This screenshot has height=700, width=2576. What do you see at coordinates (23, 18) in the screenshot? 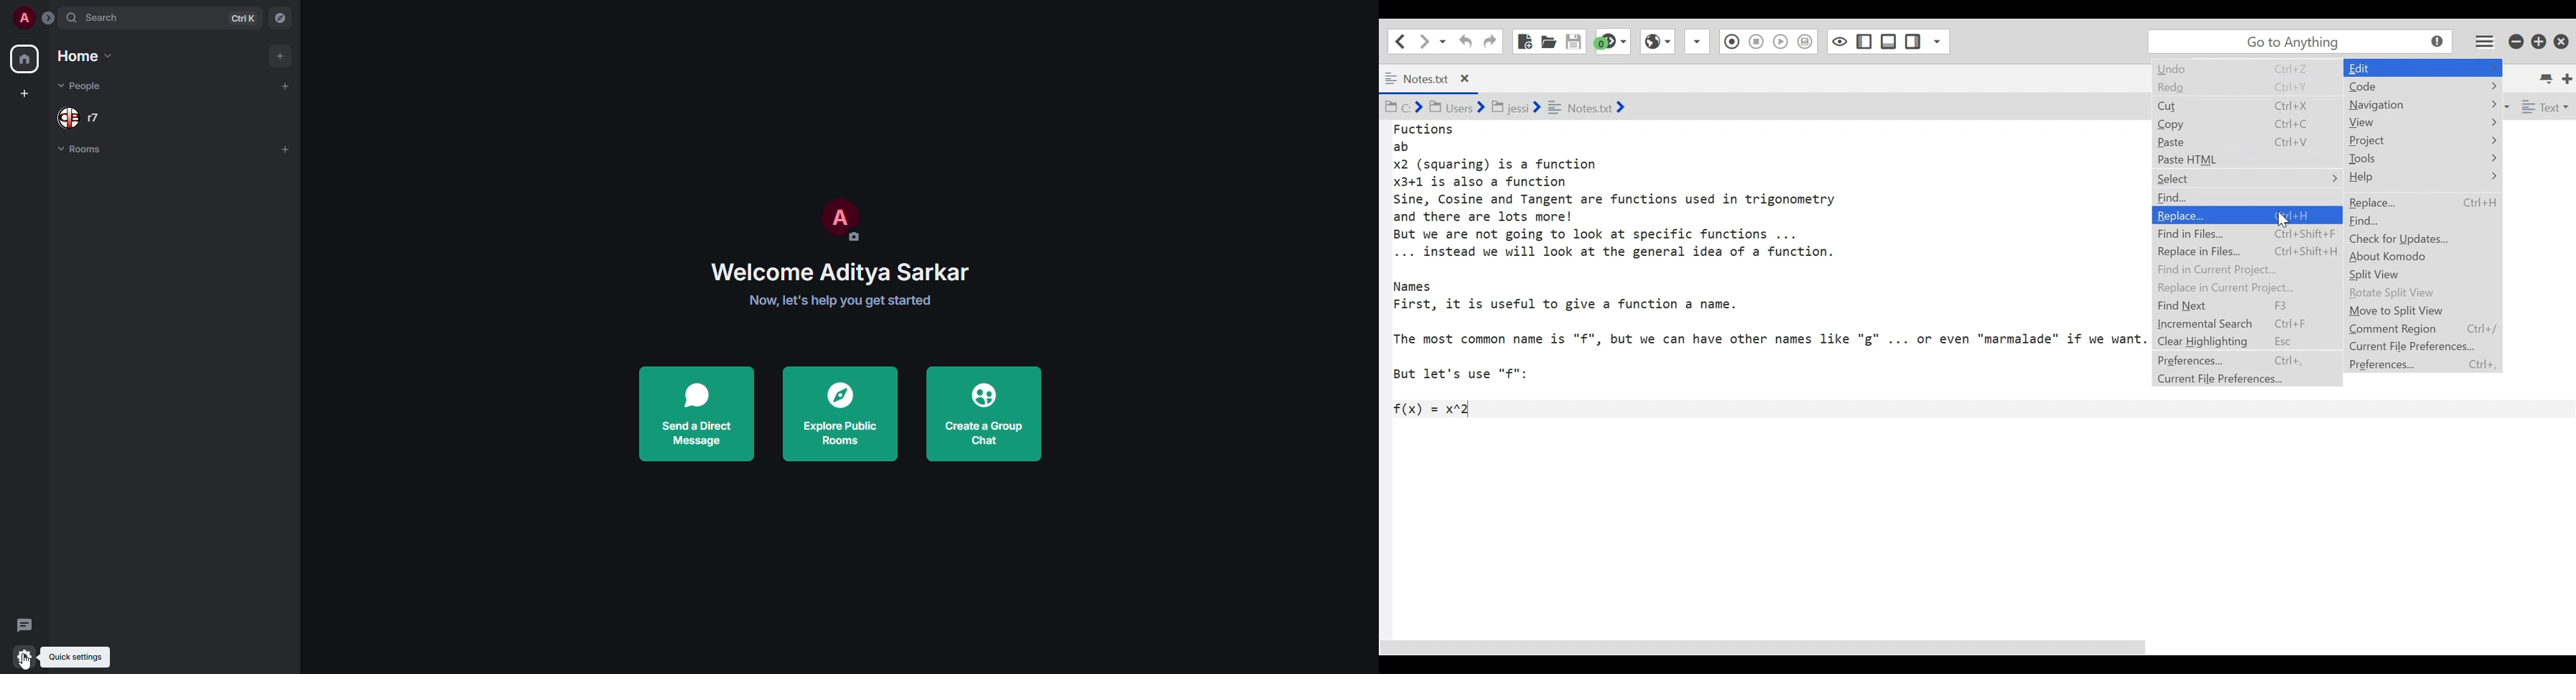
I see `profile` at bounding box center [23, 18].